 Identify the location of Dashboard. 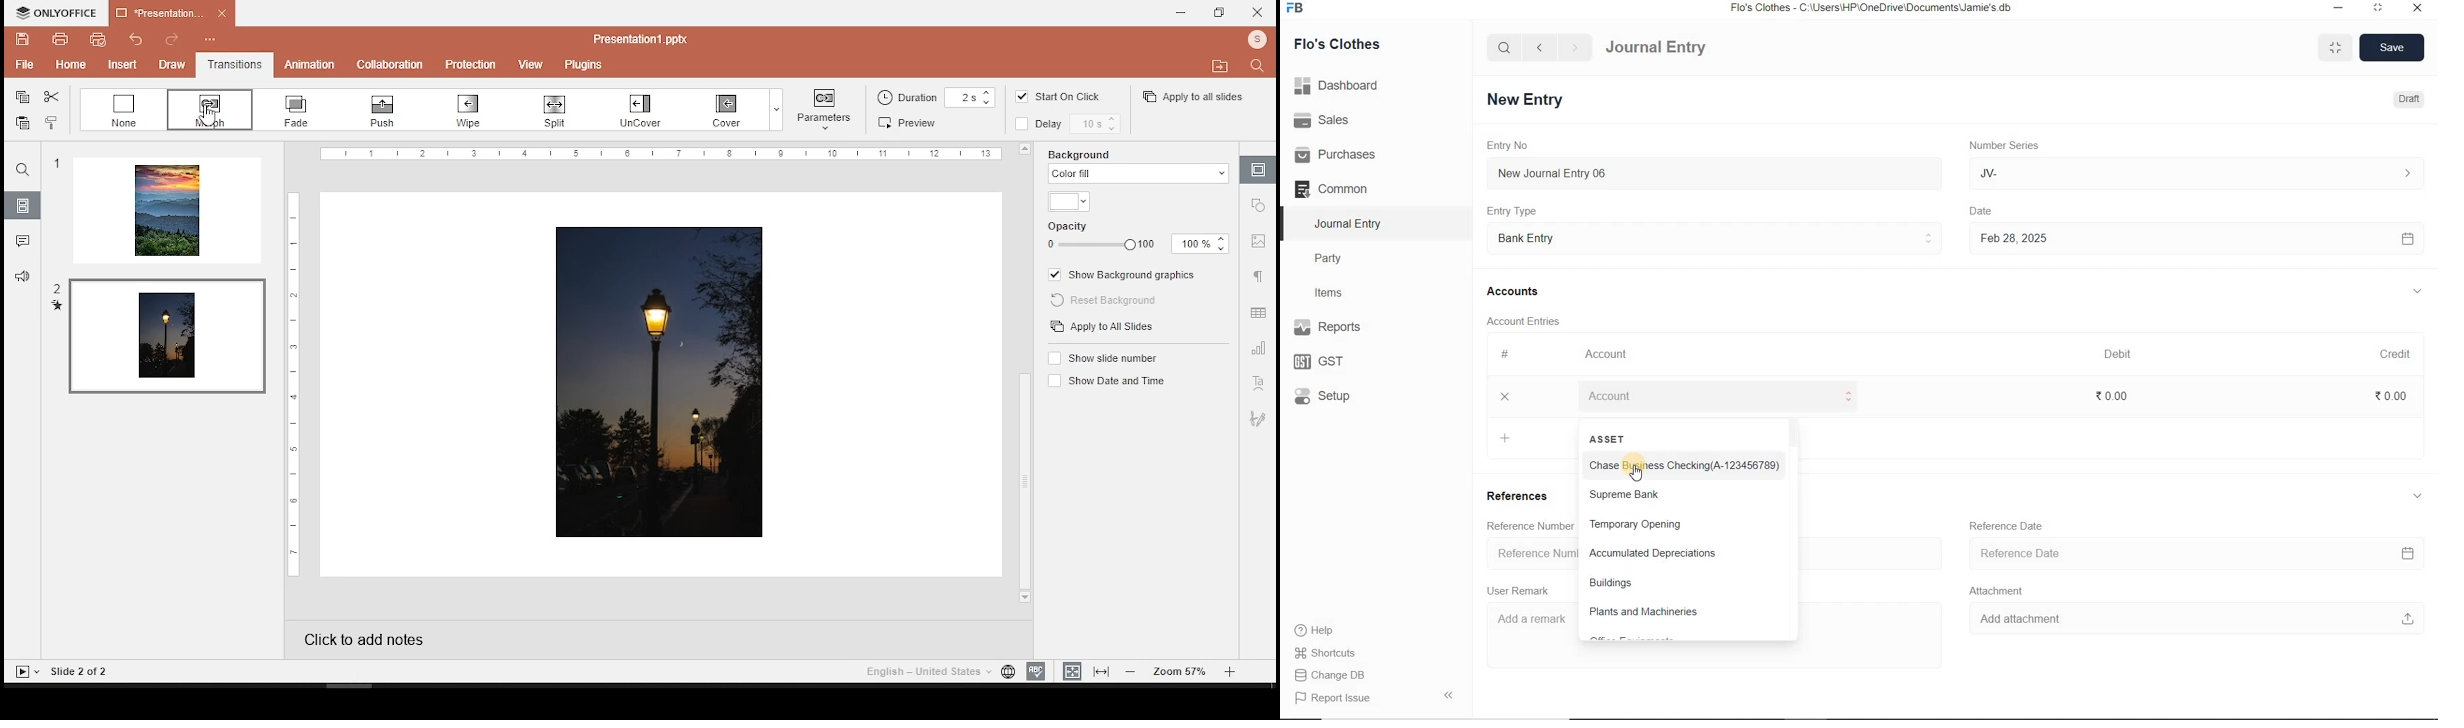
(1341, 84).